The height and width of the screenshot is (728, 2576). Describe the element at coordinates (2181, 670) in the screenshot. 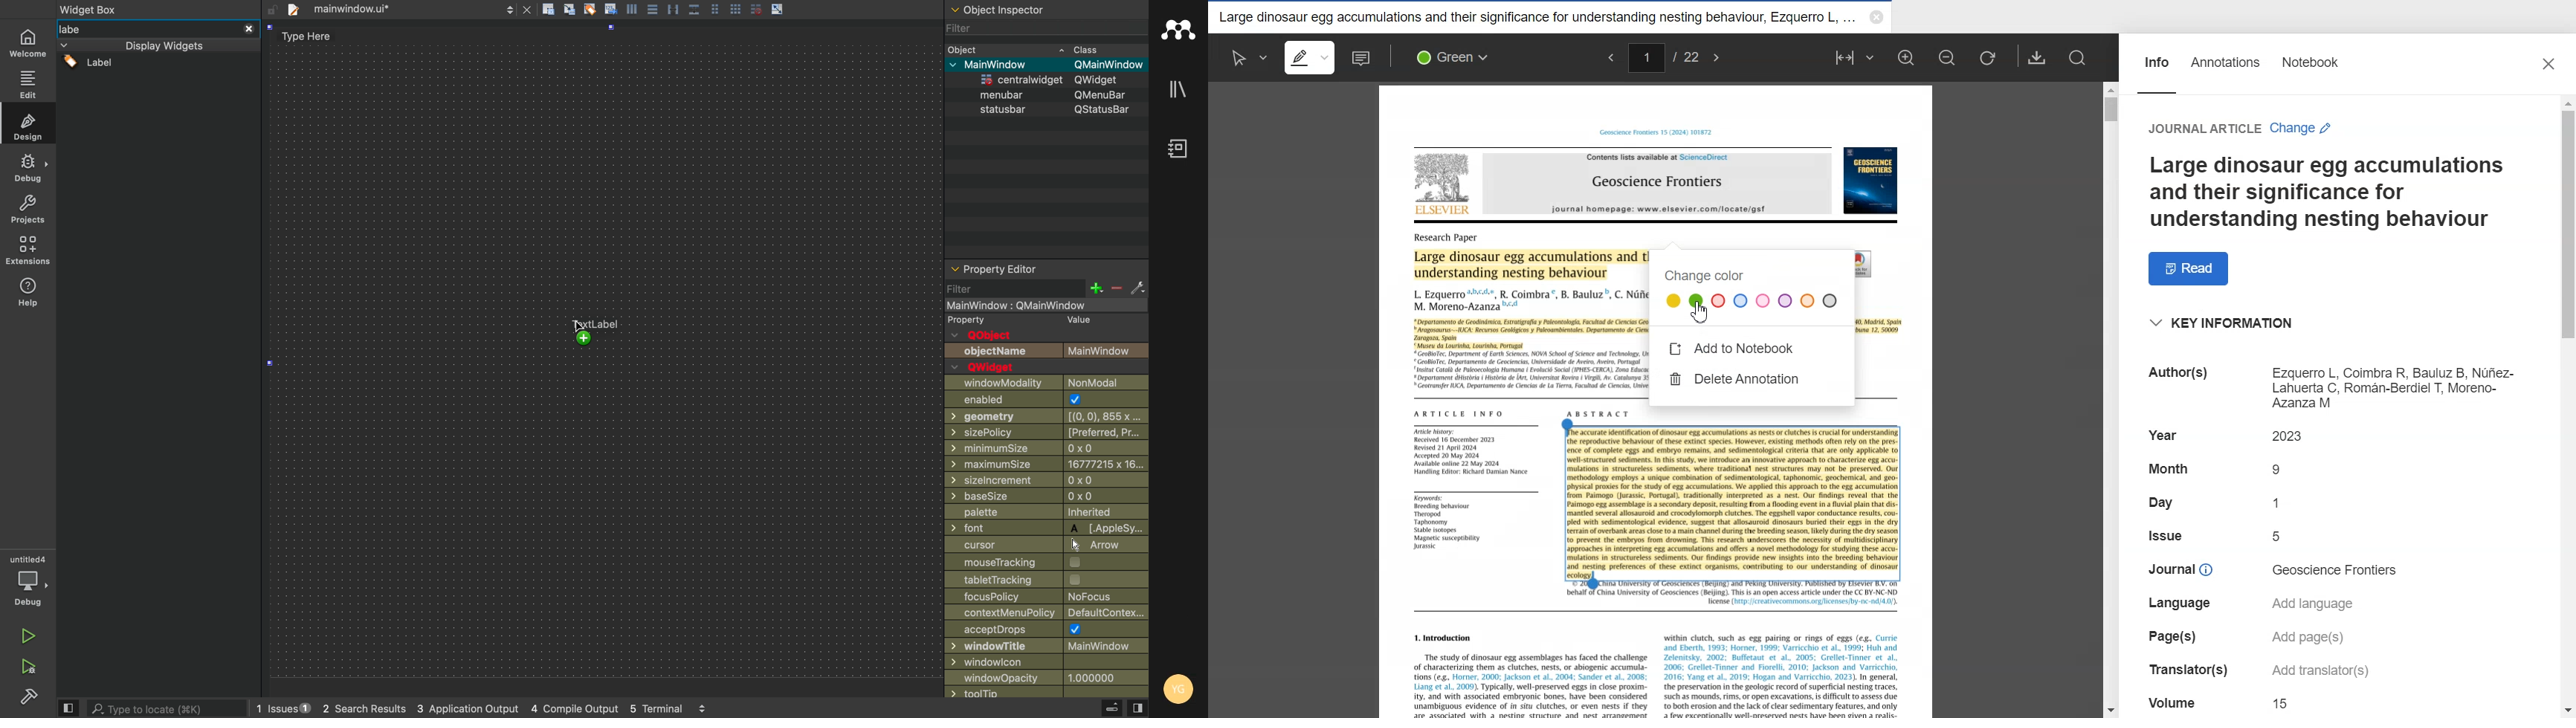

I see `text` at that location.